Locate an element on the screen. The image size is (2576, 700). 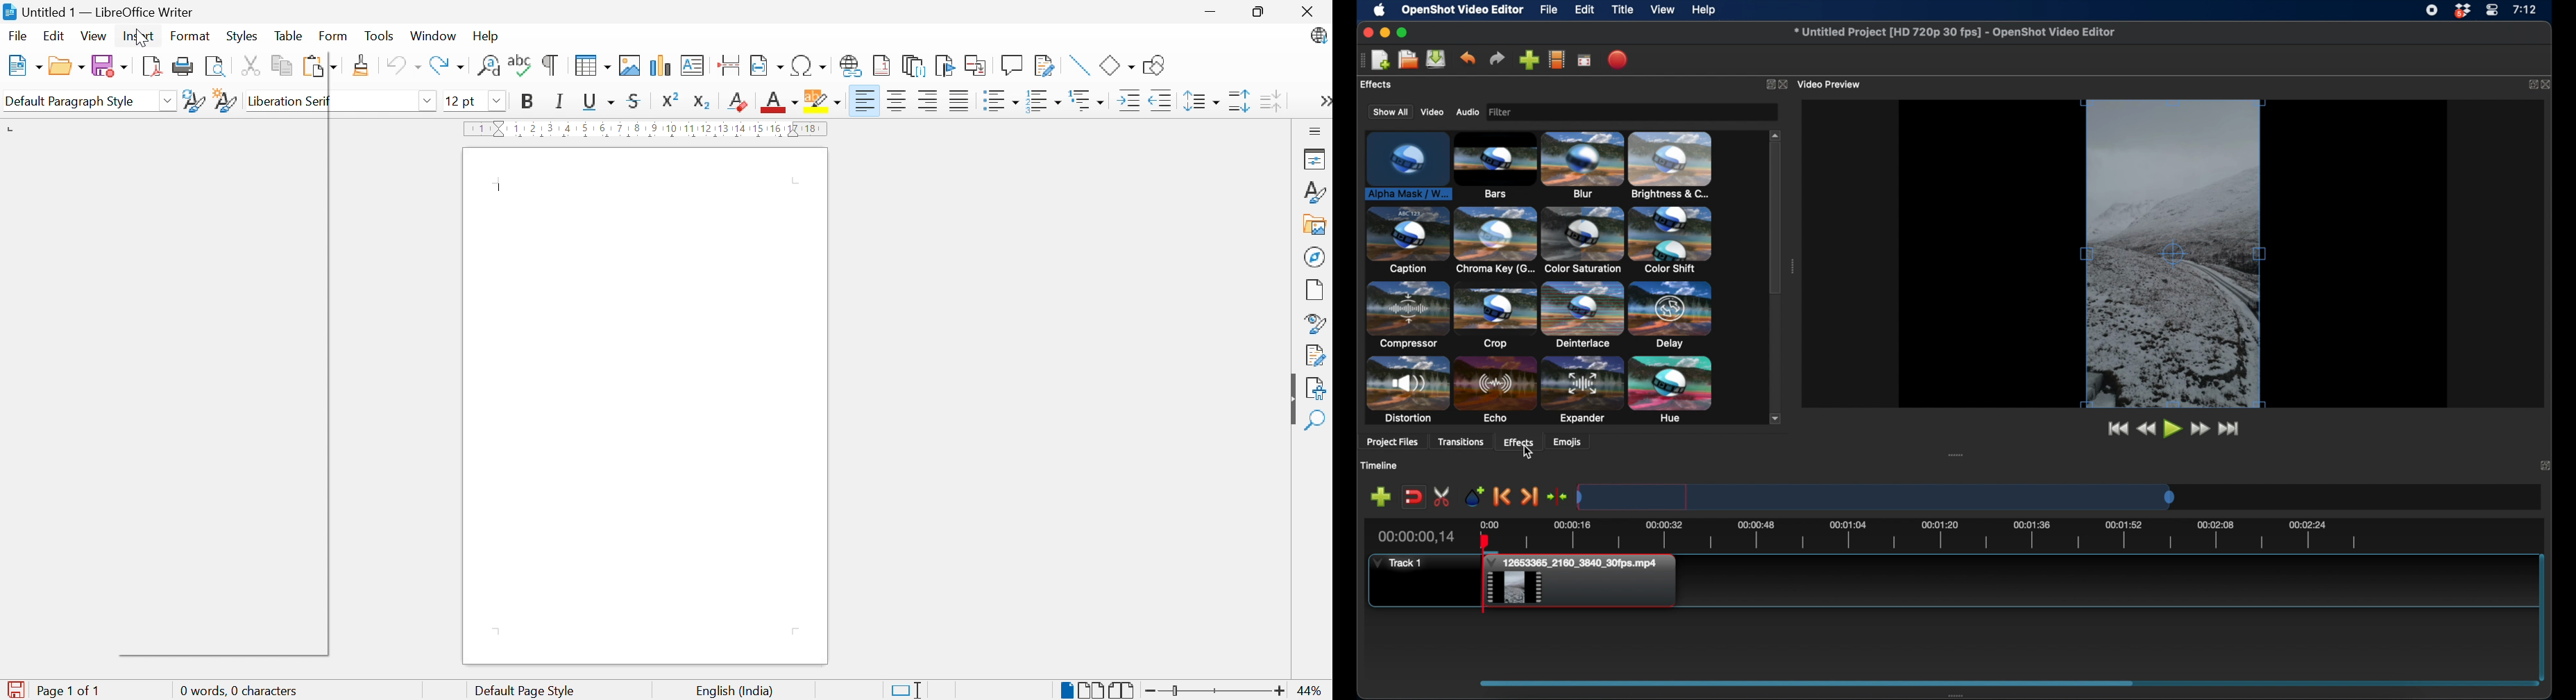
Find and replace is located at coordinates (486, 67).